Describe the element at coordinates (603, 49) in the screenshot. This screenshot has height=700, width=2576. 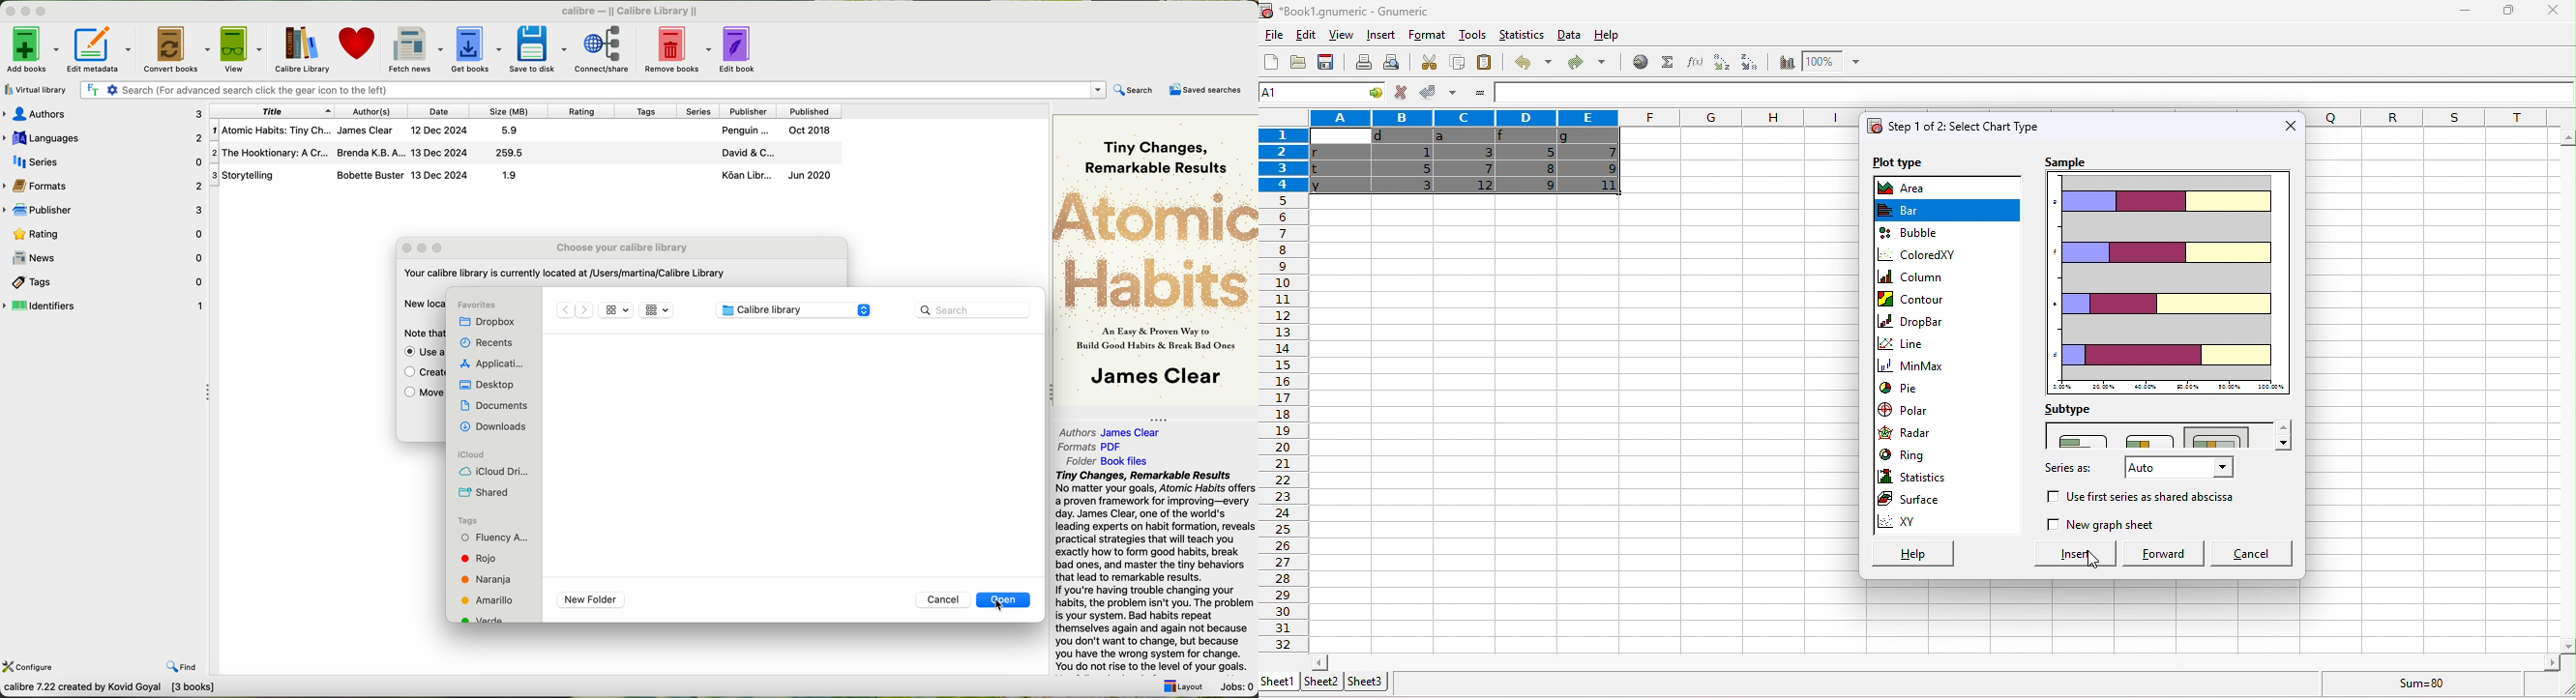
I see `connect/share` at that location.